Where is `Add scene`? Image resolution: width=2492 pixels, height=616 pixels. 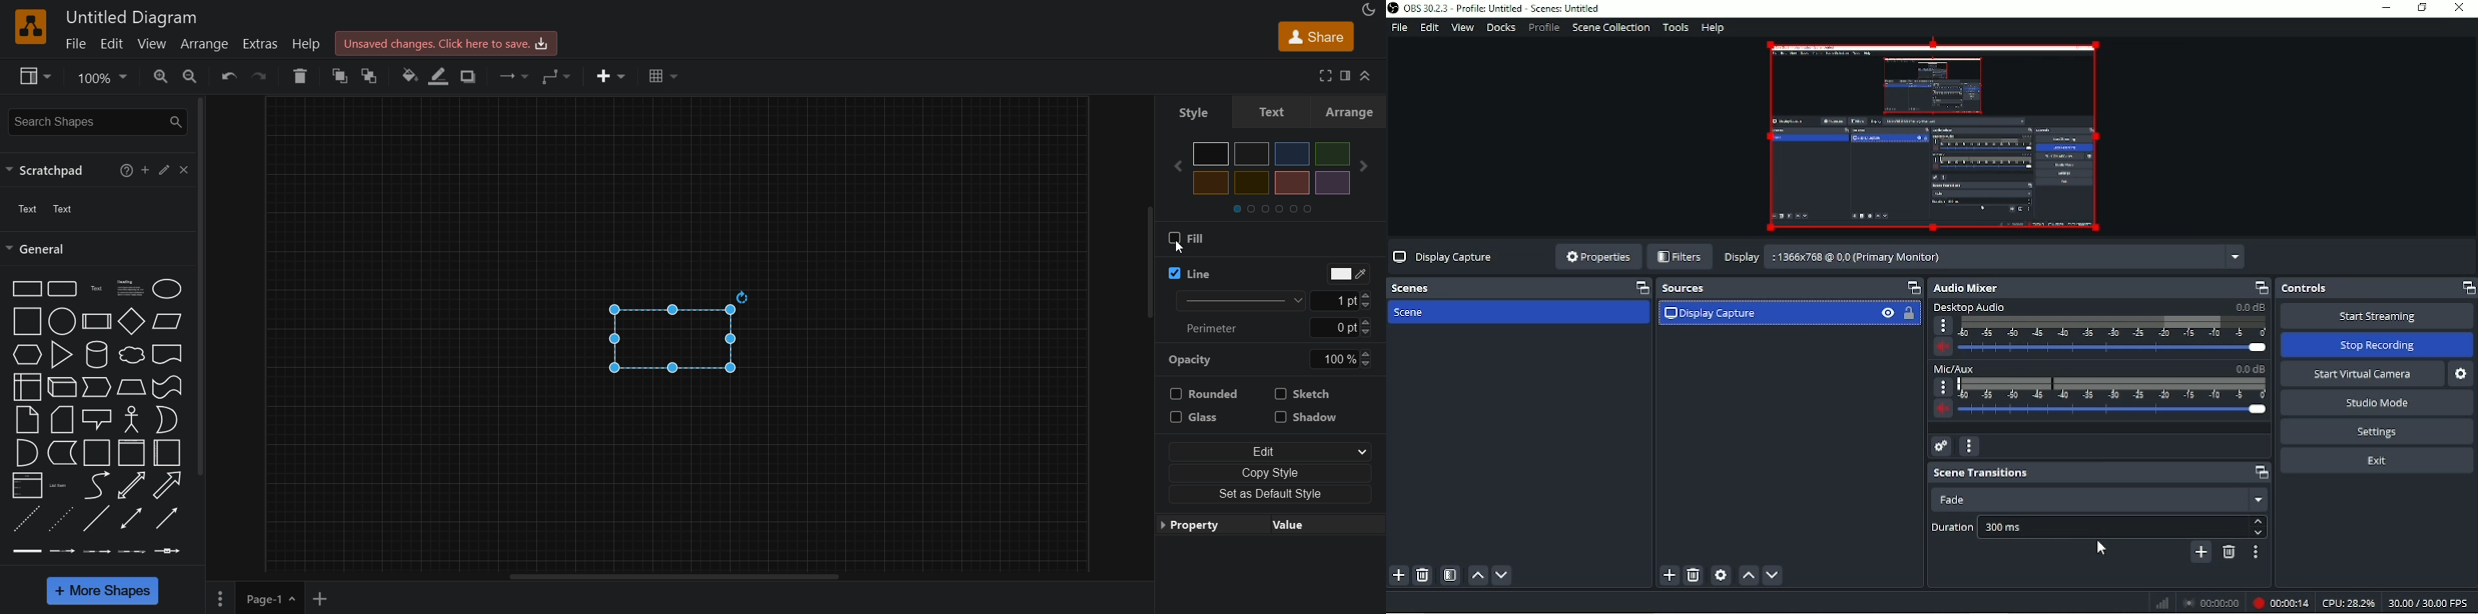
Add scene is located at coordinates (1401, 576).